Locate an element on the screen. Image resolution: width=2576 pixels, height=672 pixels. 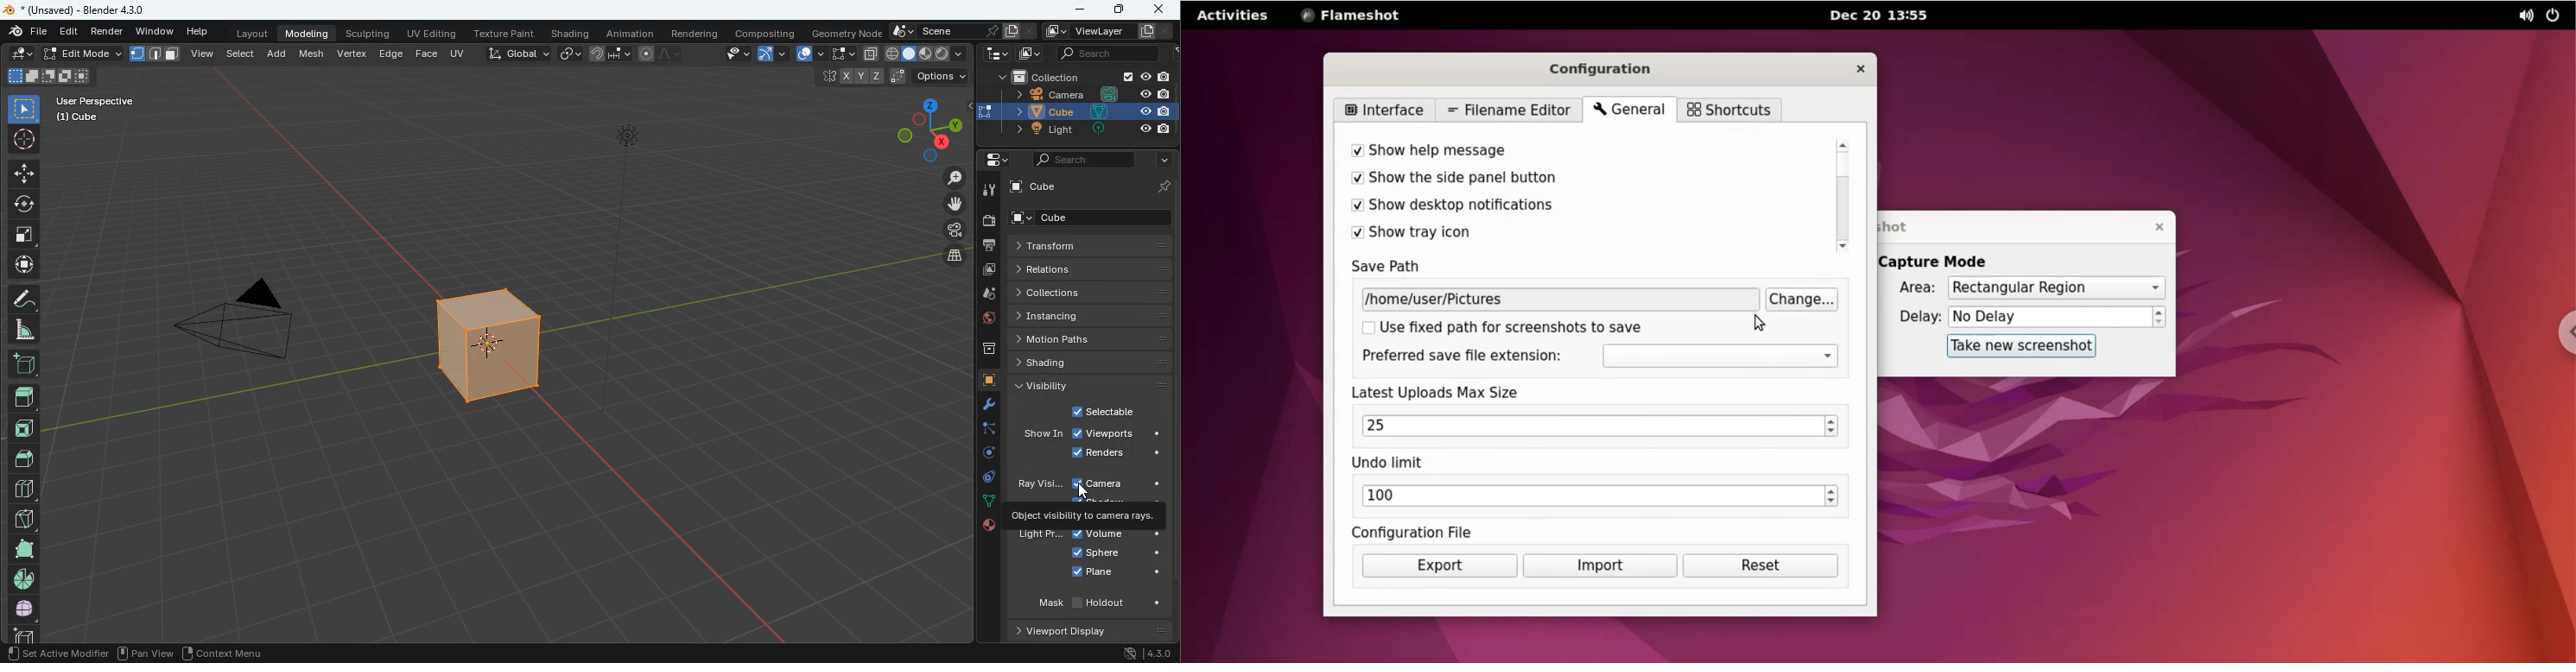
film is located at coordinates (956, 231).